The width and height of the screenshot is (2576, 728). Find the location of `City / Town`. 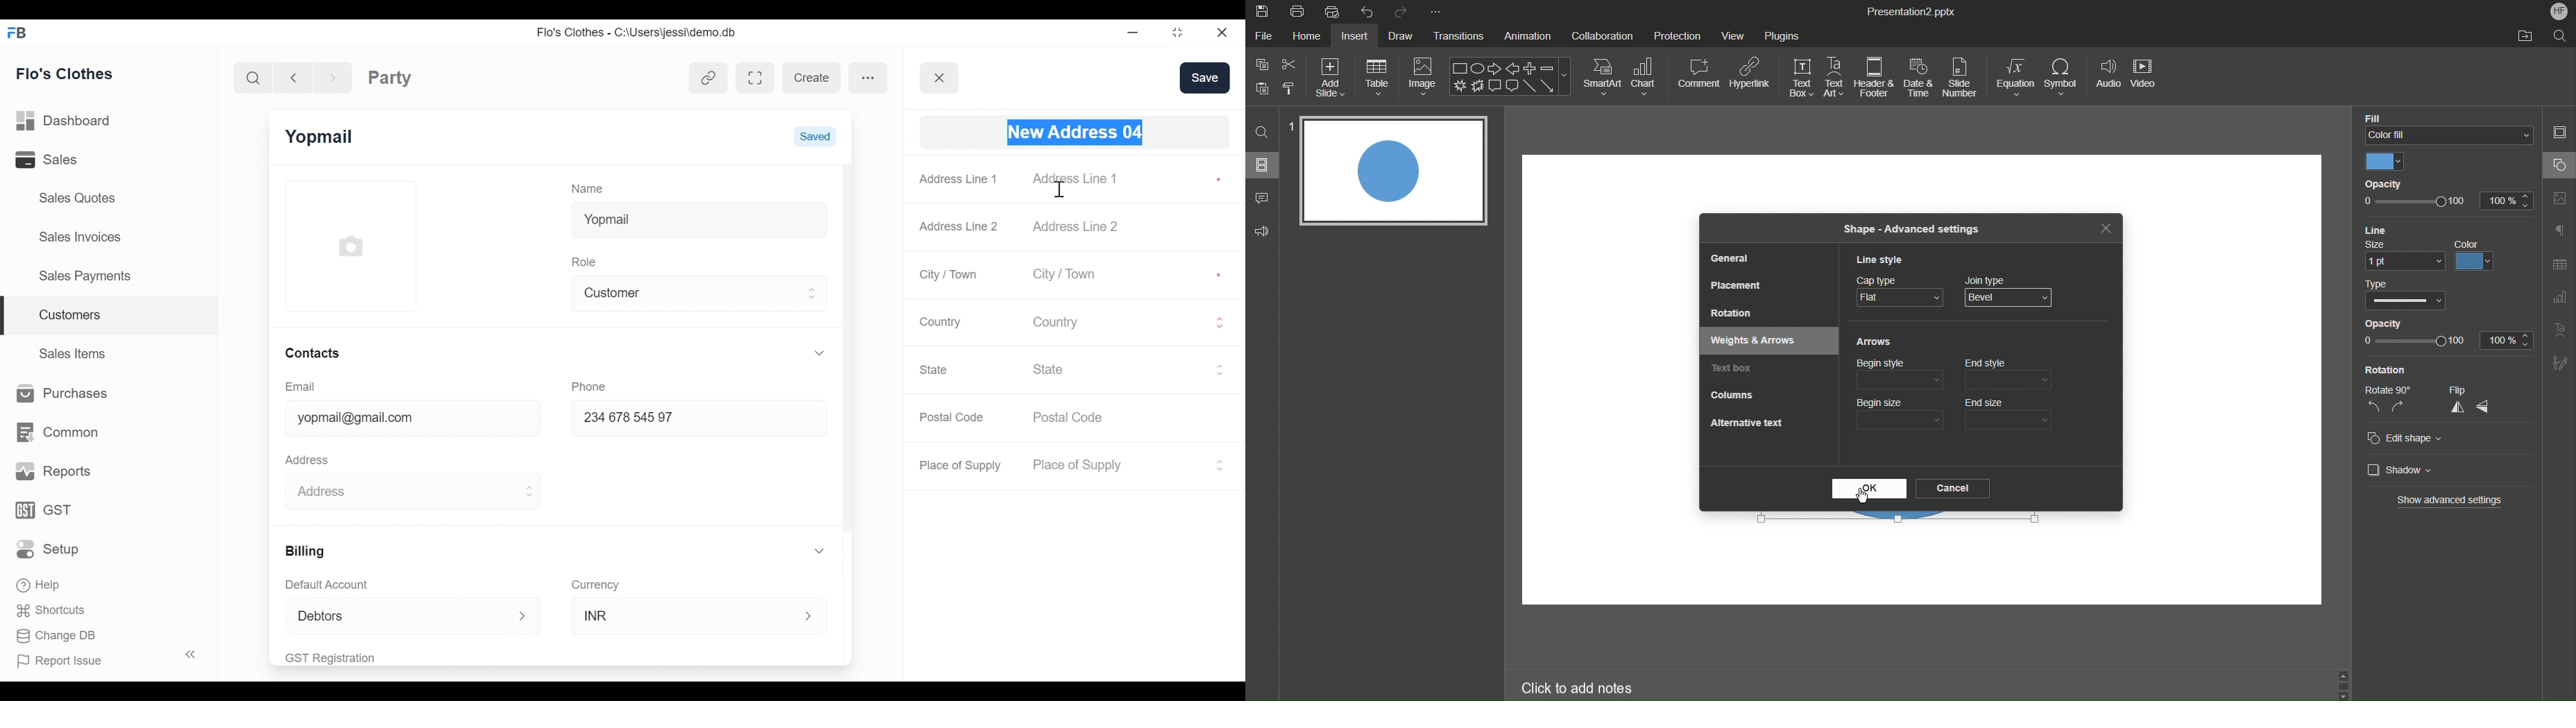

City / Town is located at coordinates (950, 275).